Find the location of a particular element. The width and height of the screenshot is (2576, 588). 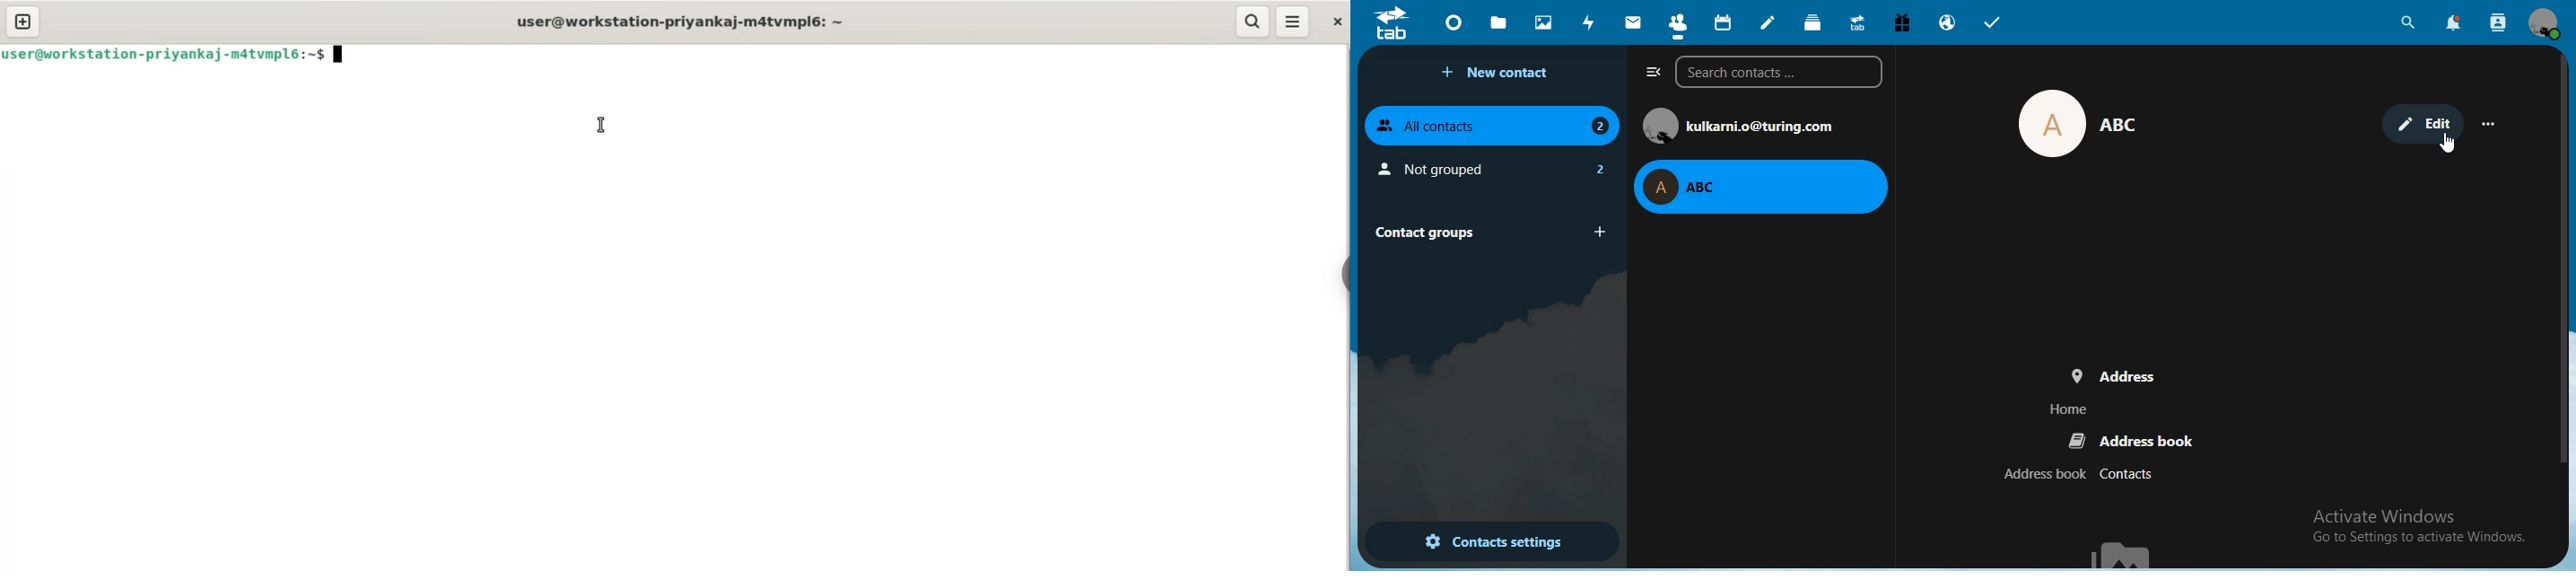

abc is located at coordinates (1761, 186).